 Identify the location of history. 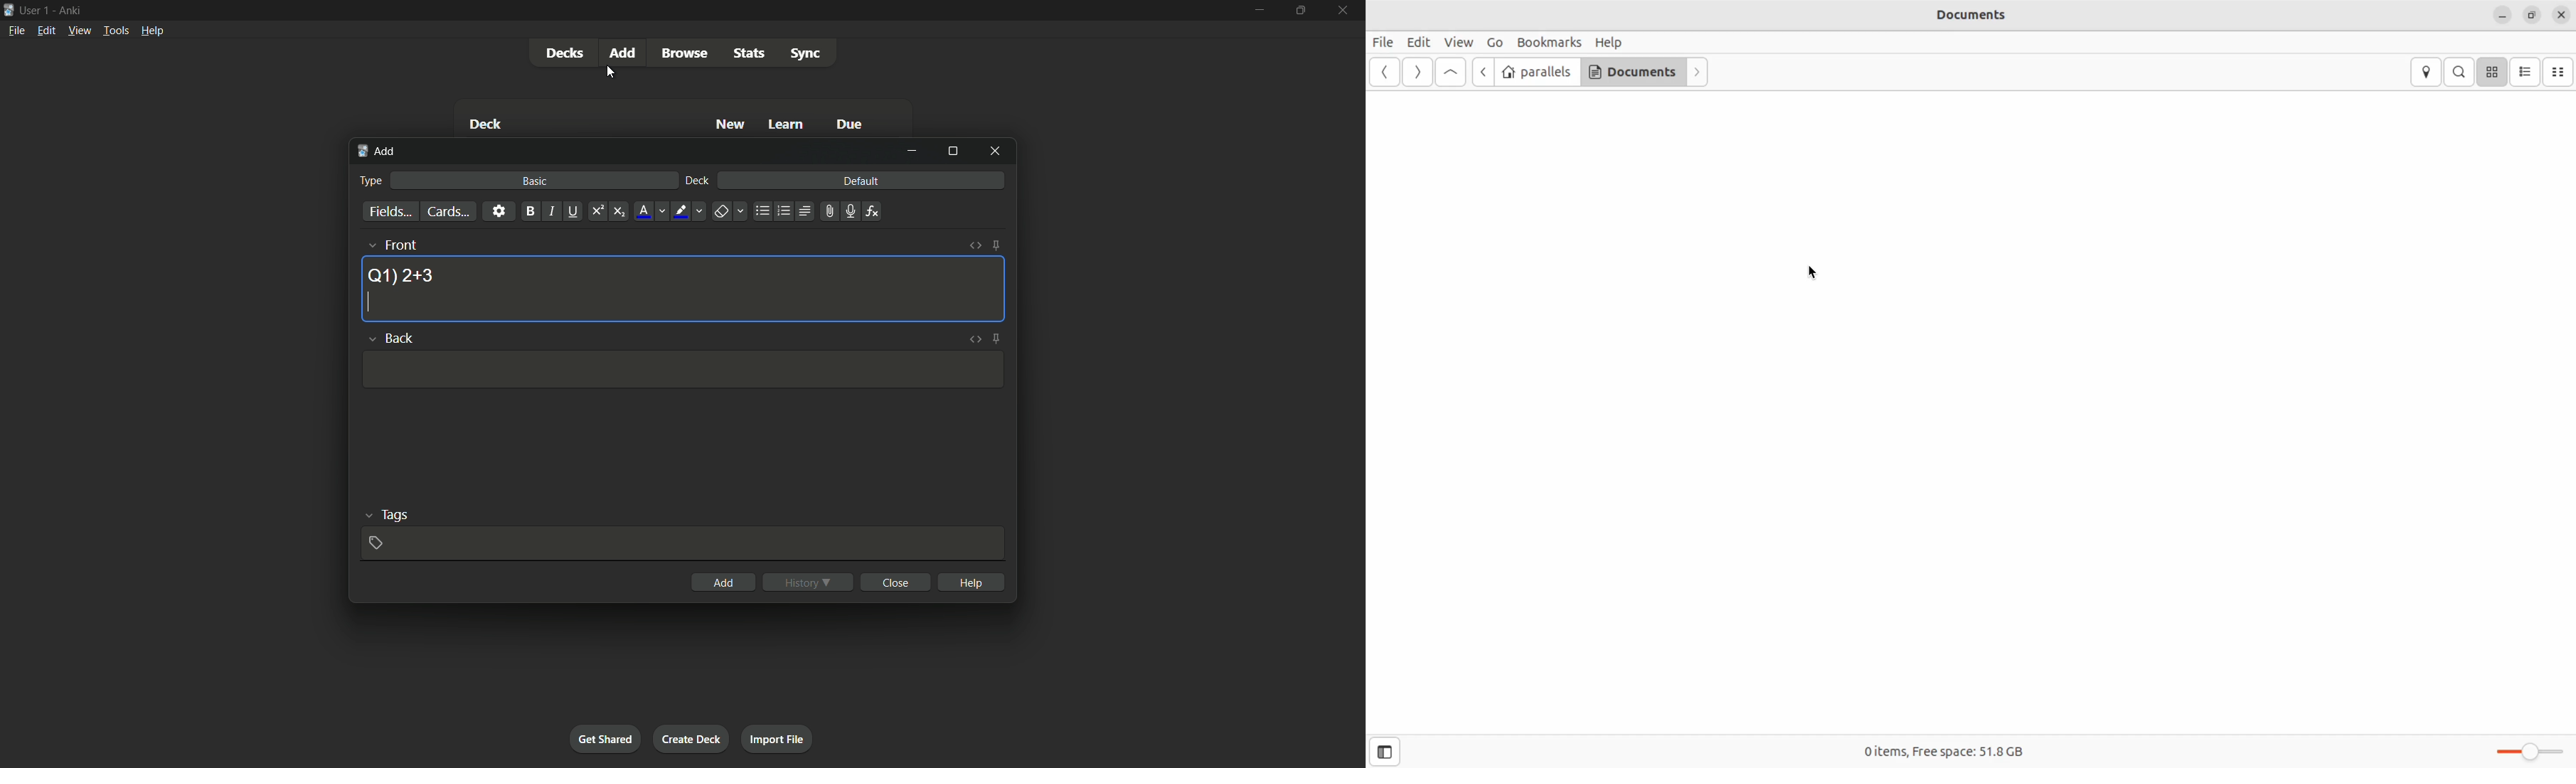
(808, 582).